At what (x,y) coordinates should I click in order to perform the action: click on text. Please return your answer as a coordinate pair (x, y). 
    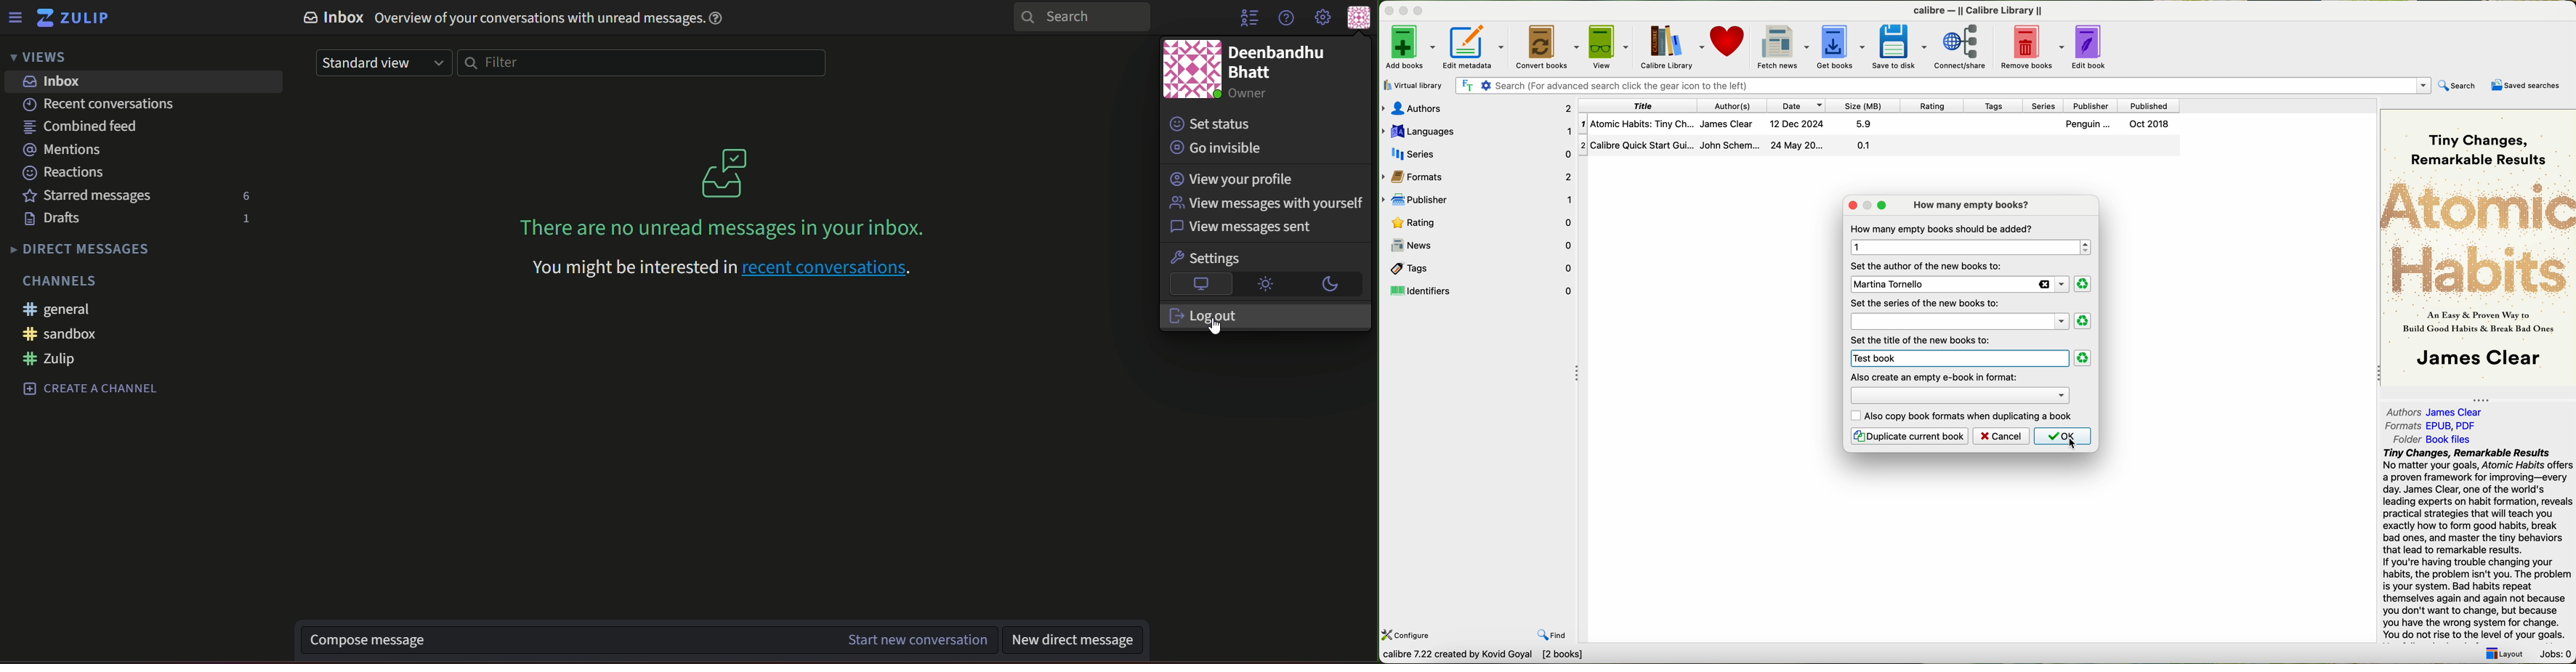
    Looking at the image, I should click on (1277, 62).